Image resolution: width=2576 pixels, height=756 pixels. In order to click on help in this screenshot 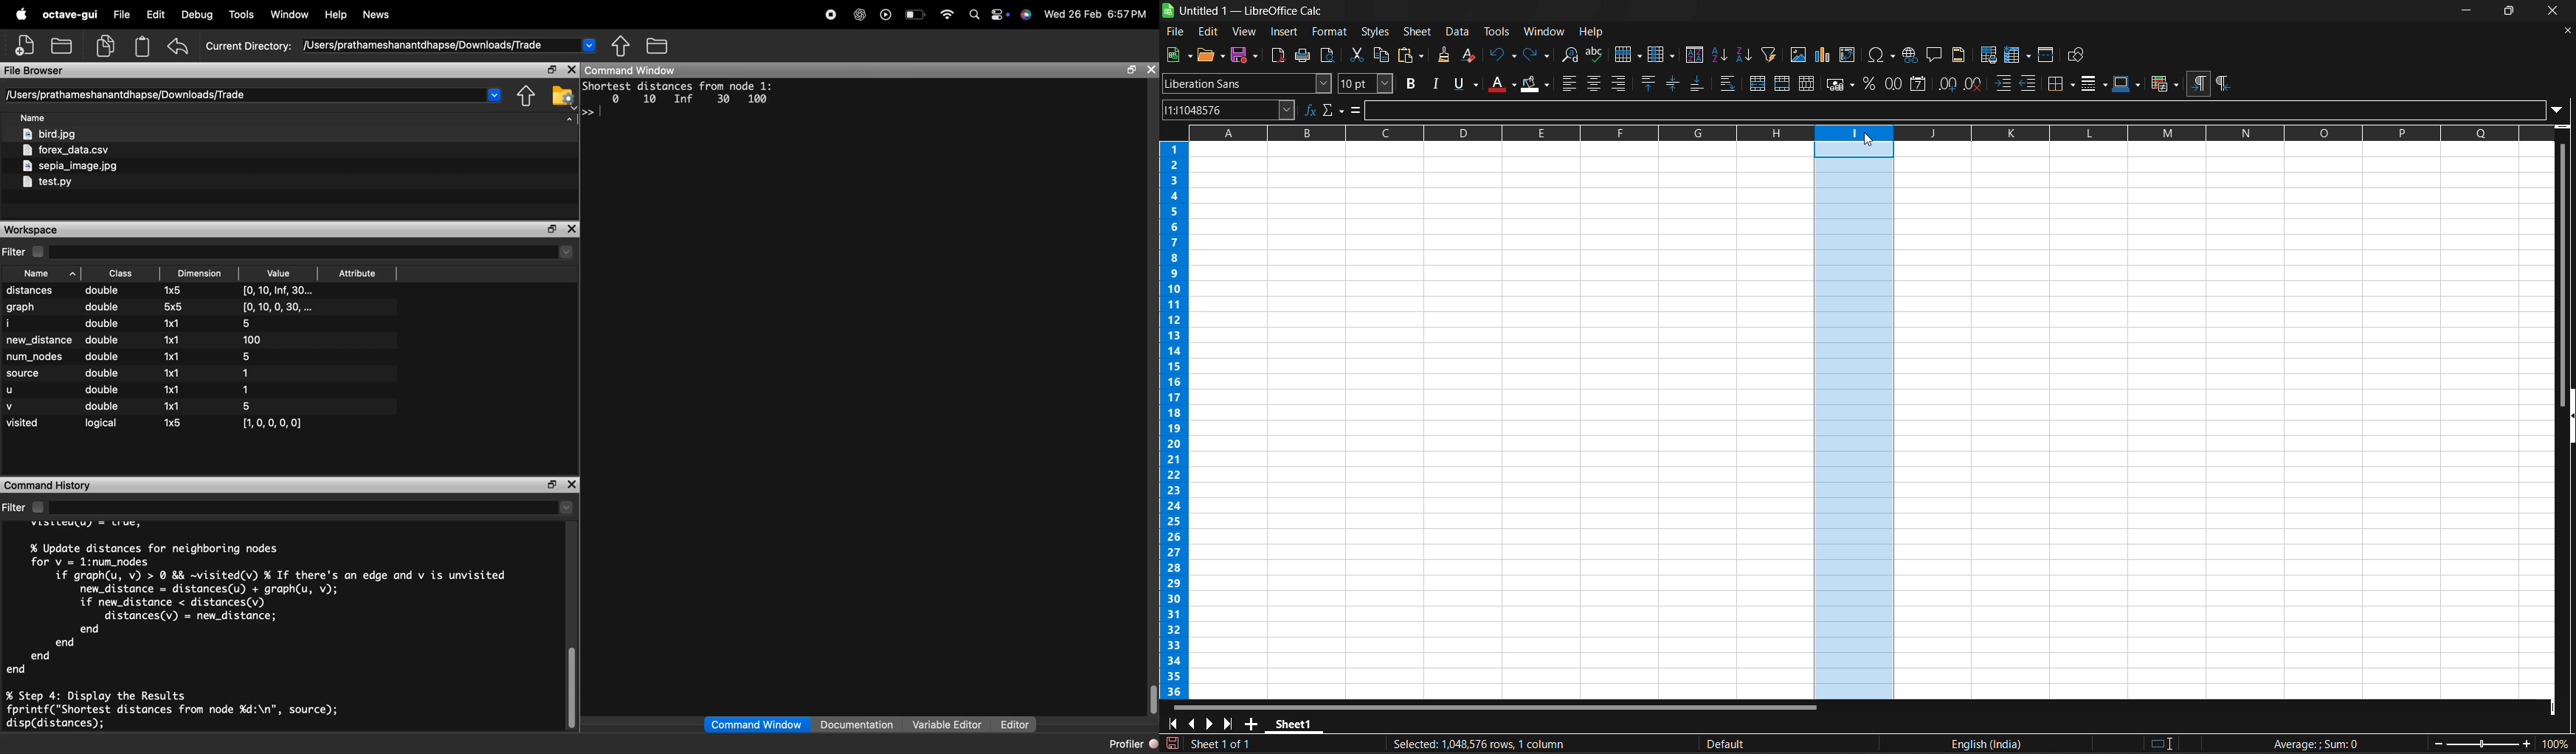, I will do `click(1593, 32)`.